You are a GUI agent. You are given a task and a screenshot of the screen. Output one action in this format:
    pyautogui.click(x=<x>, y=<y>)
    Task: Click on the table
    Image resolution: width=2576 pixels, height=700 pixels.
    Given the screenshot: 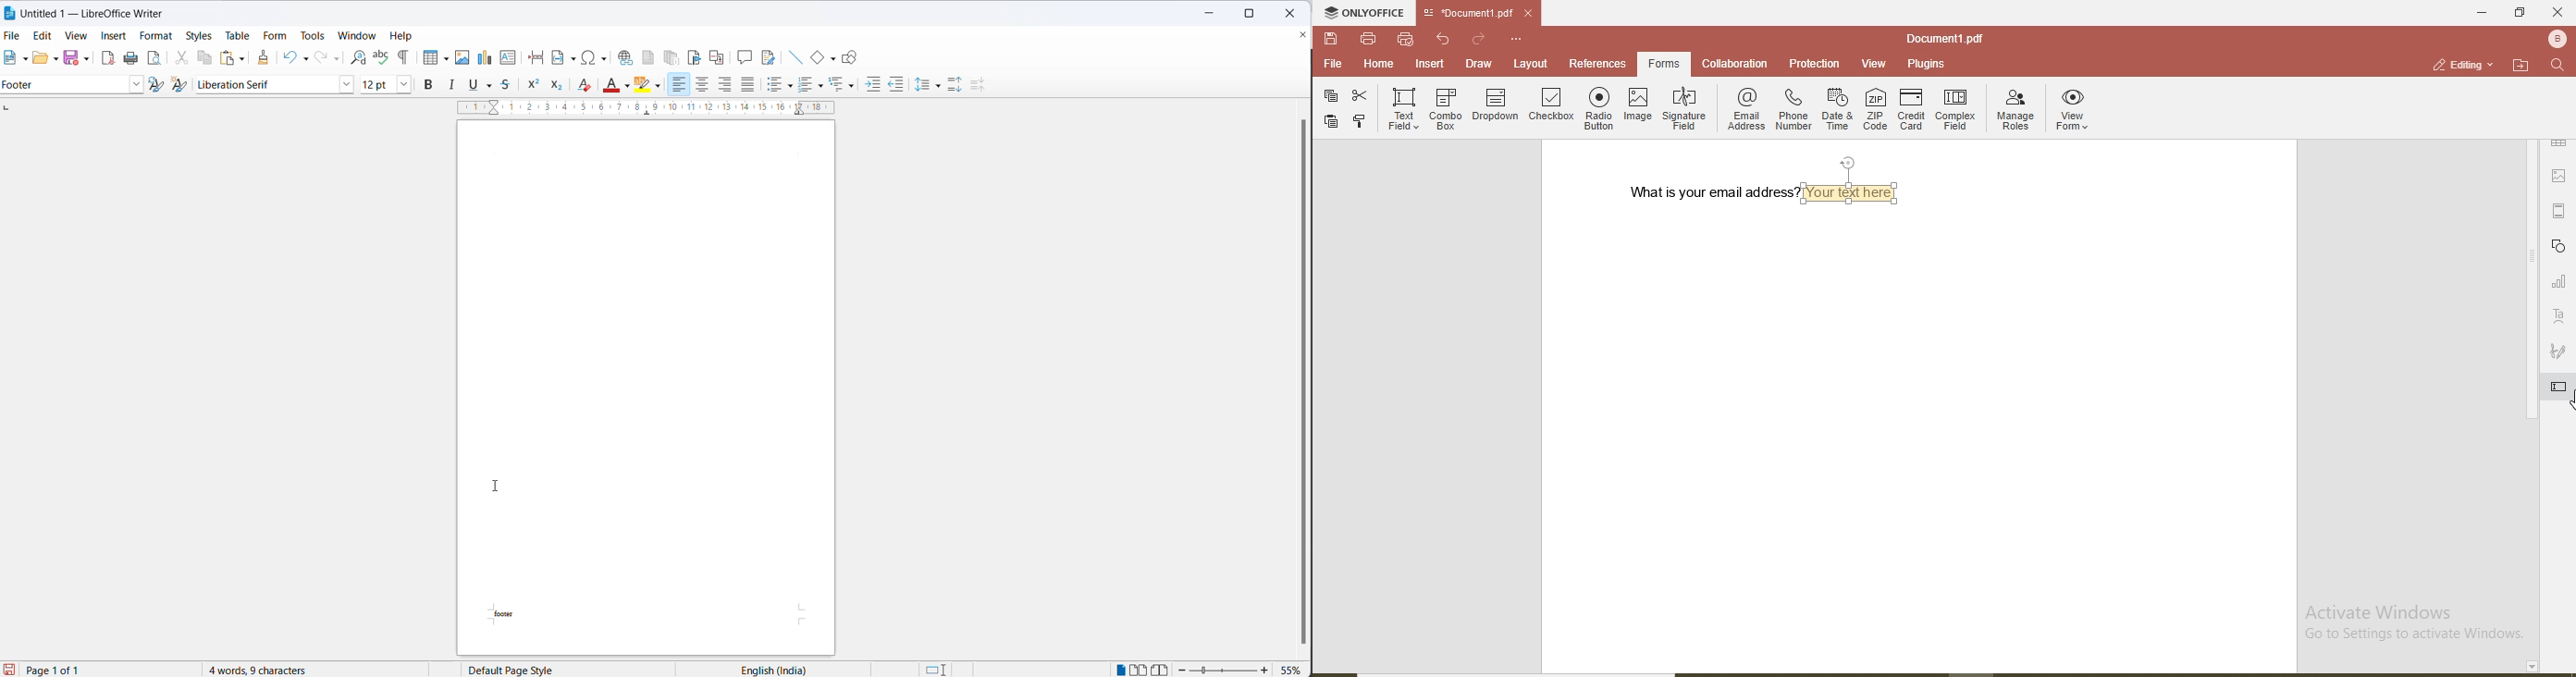 What is the action you would take?
    pyautogui.click(x=2559, y=142)
    